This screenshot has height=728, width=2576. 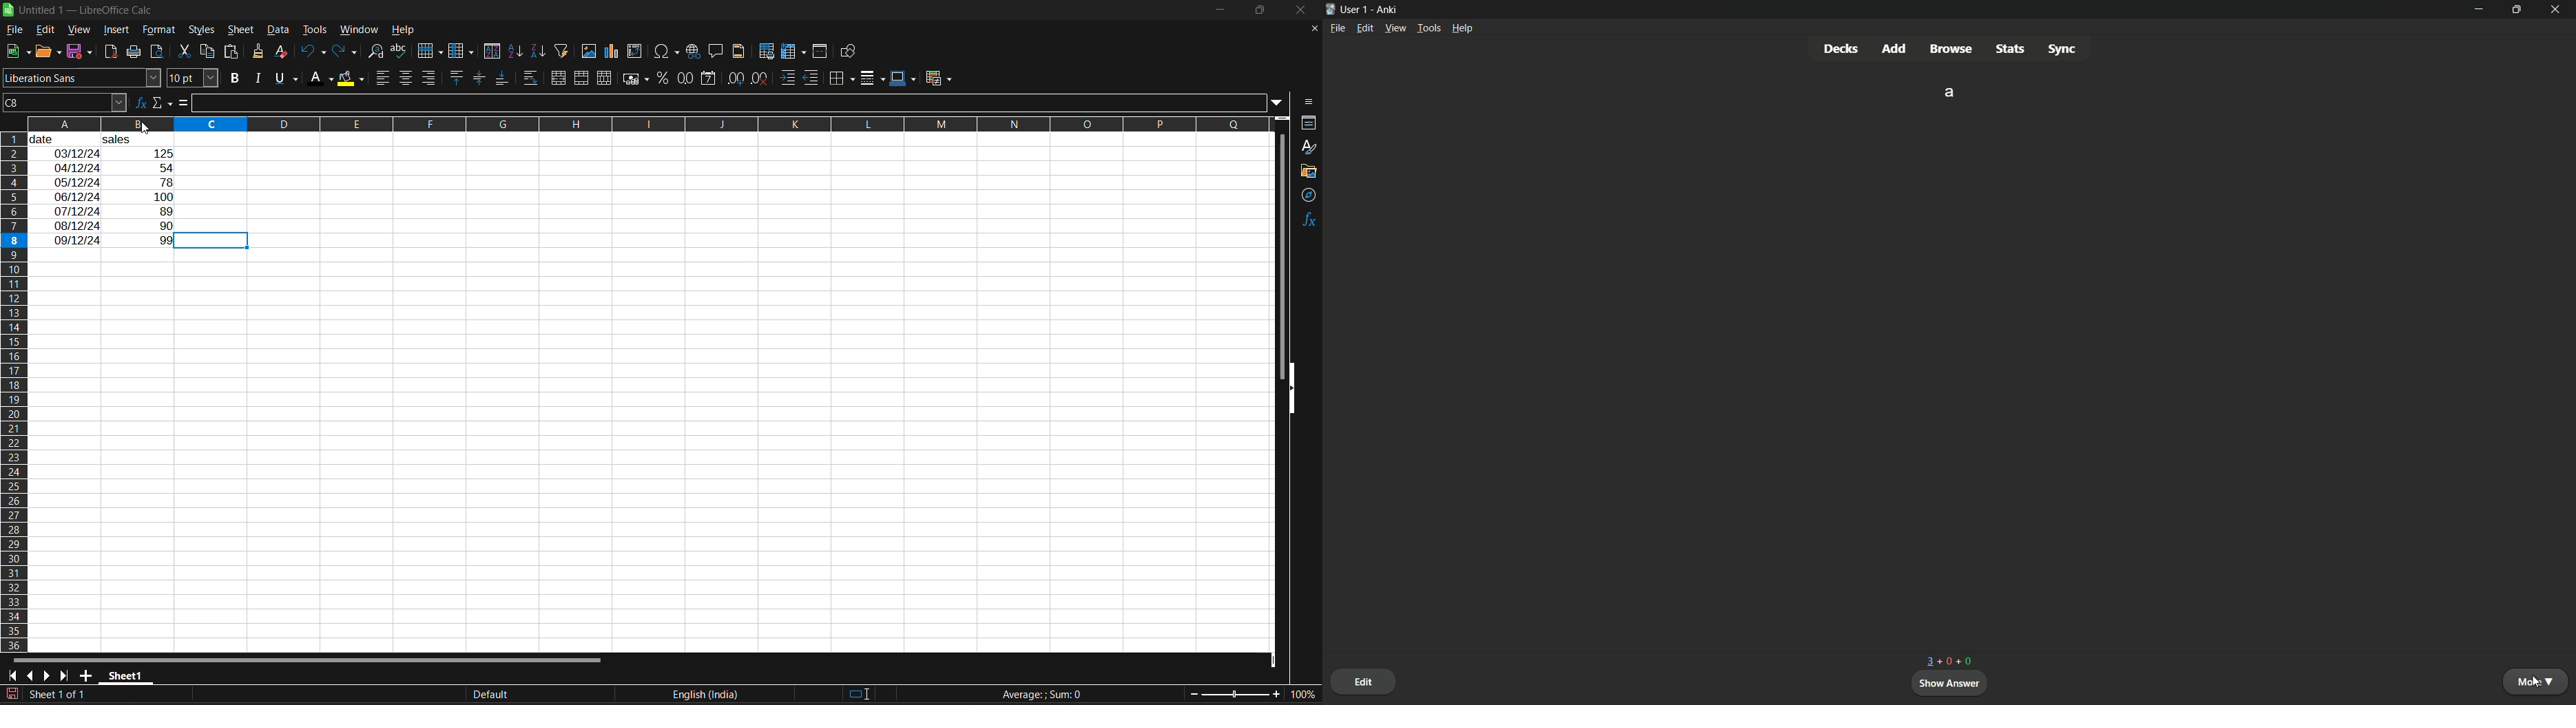 What do you see at coordinates (2519, 10) in the screenshot?
I see `maximize` at bounding box center [2519, 10].